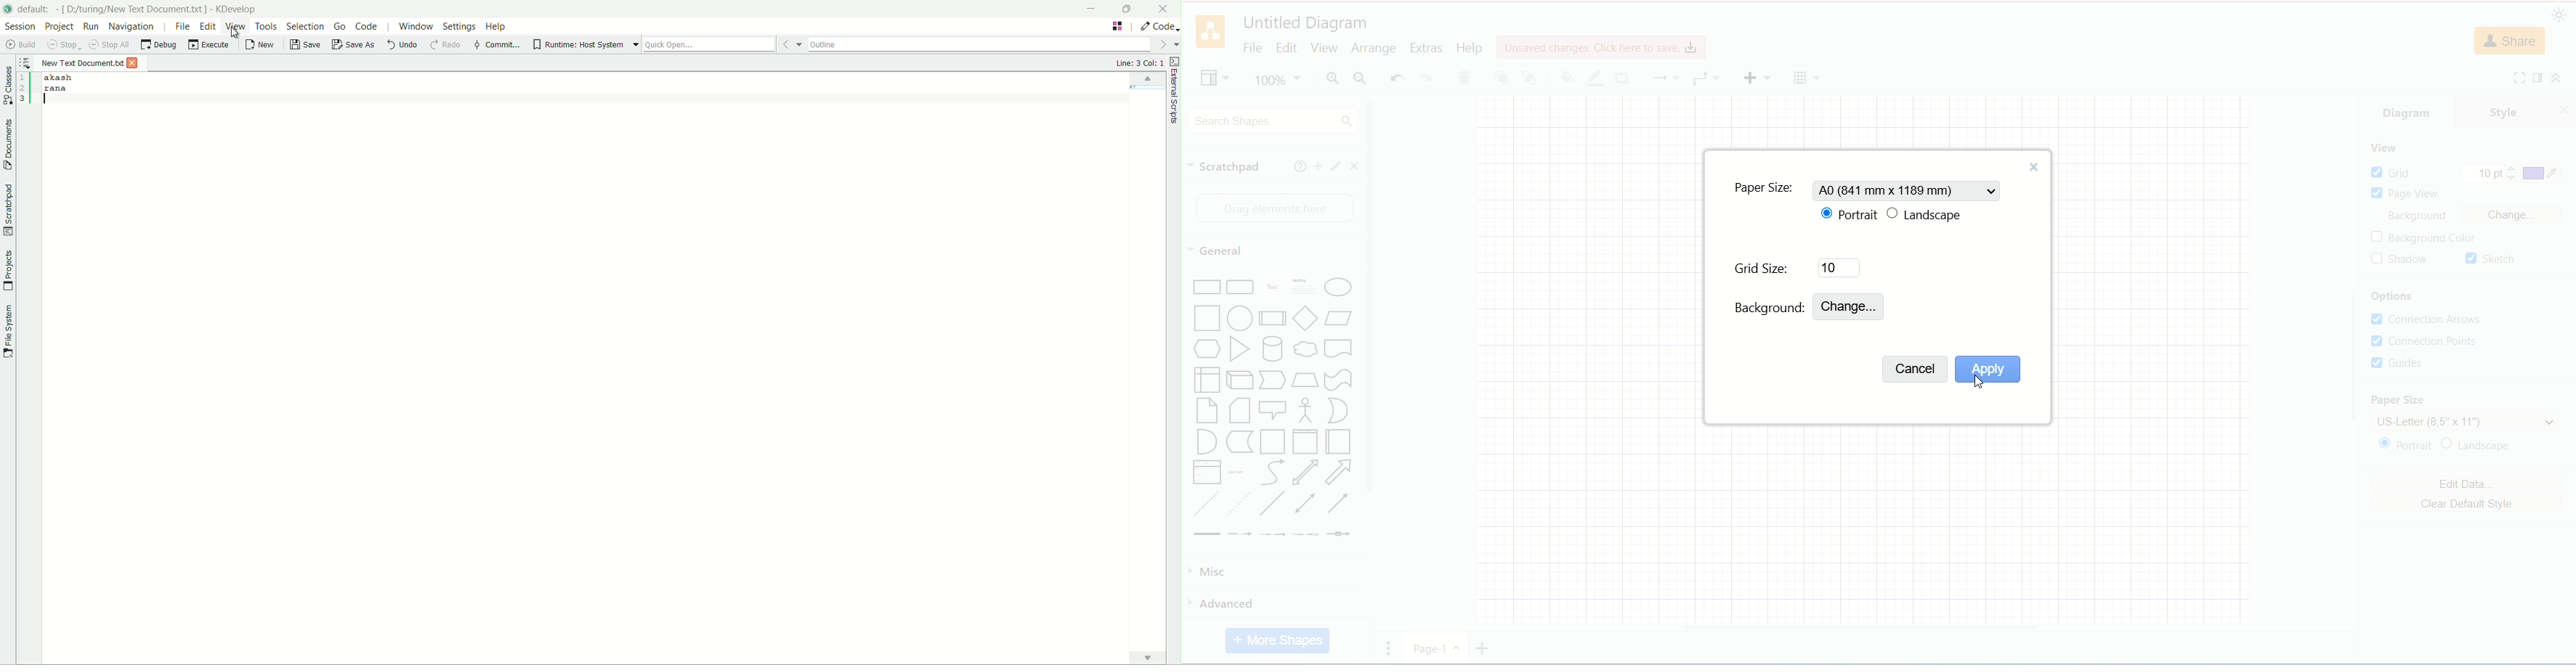 This screenshot has height=672, width=2576. Describe the element at coordinates (1241, 535) in the screenshot. I see `Connector with Label` at that location.